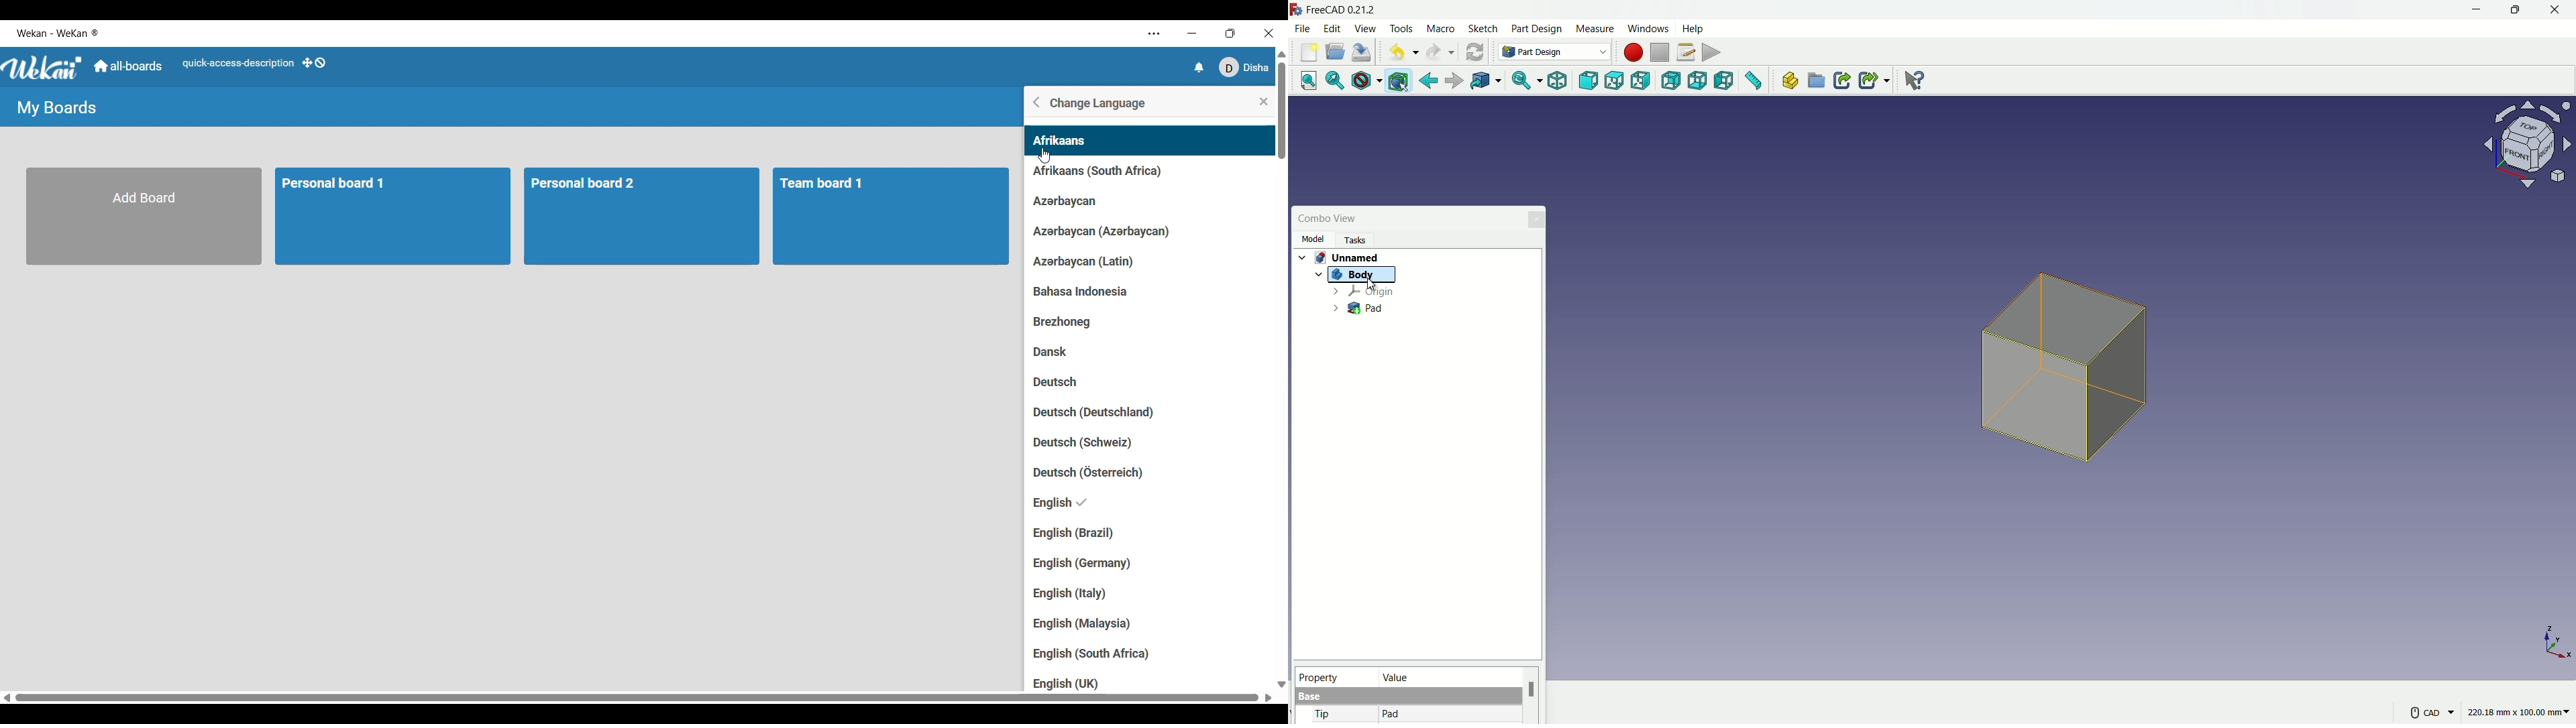  I want to click on tip, so click(1324, 715).